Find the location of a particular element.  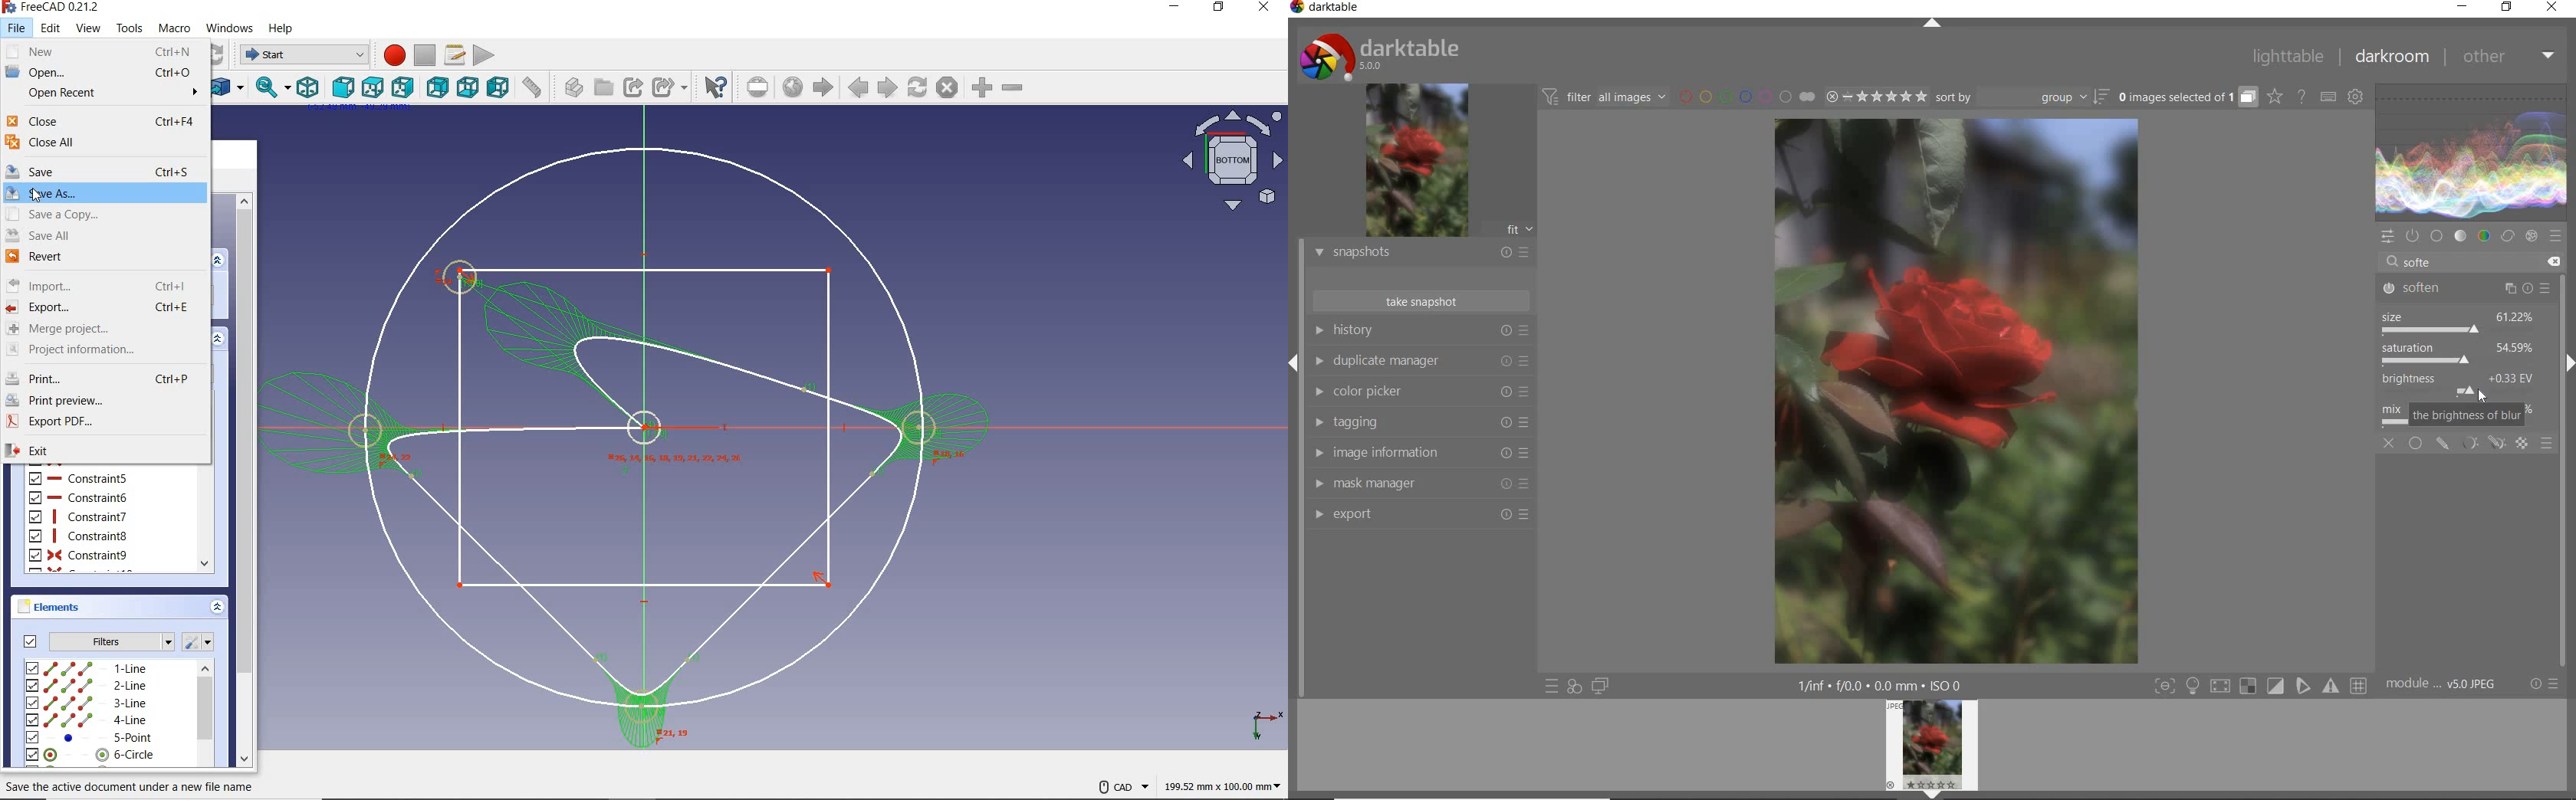

create group is located at coordinates (603, 87).